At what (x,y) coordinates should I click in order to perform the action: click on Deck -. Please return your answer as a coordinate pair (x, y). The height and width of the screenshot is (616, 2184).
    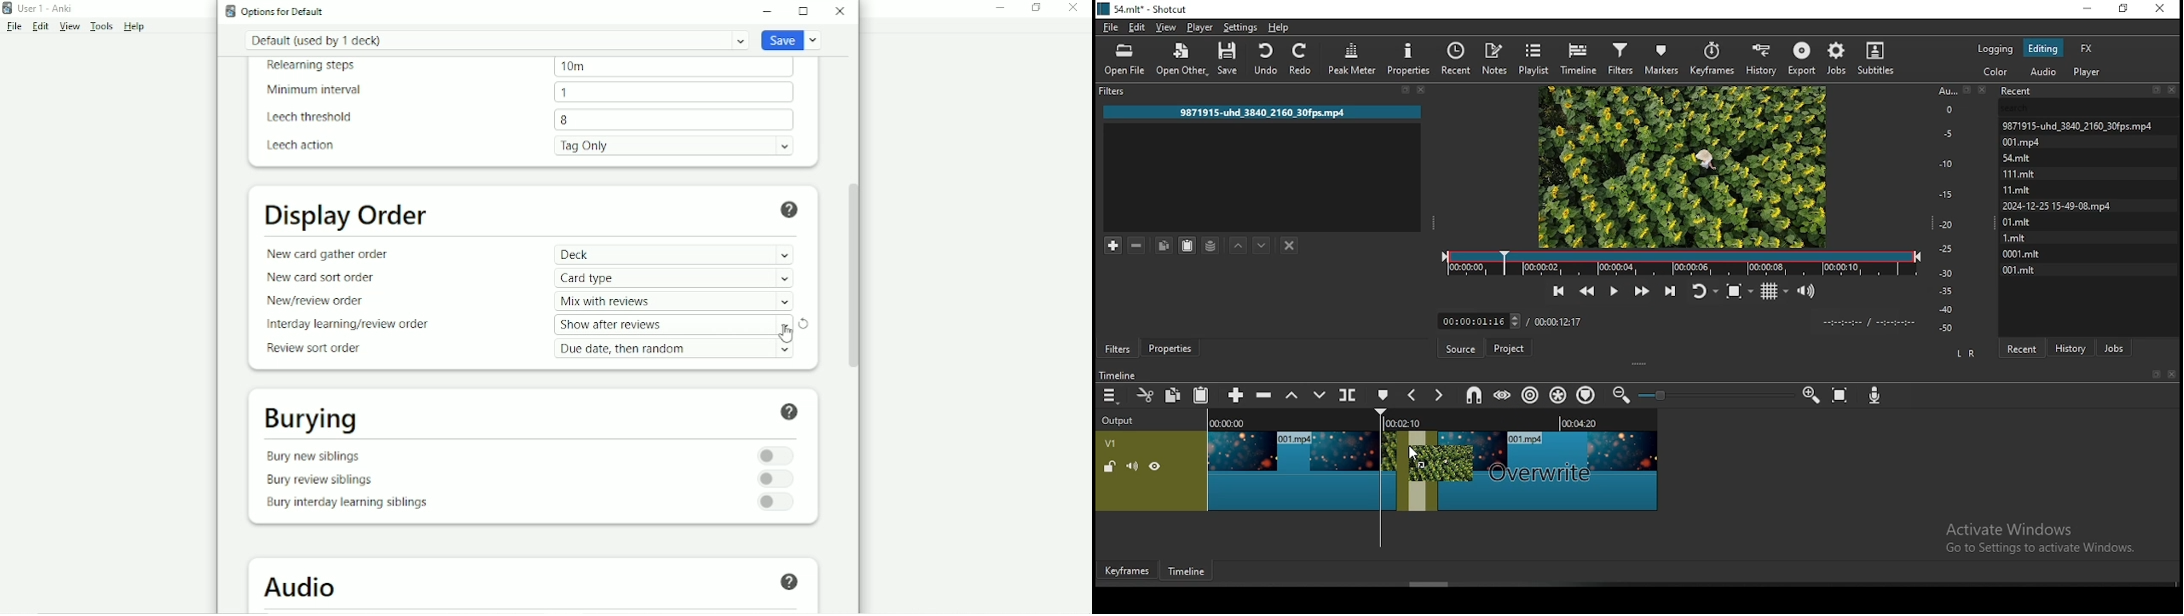
    Looking at the image, I should click on (674, 255).